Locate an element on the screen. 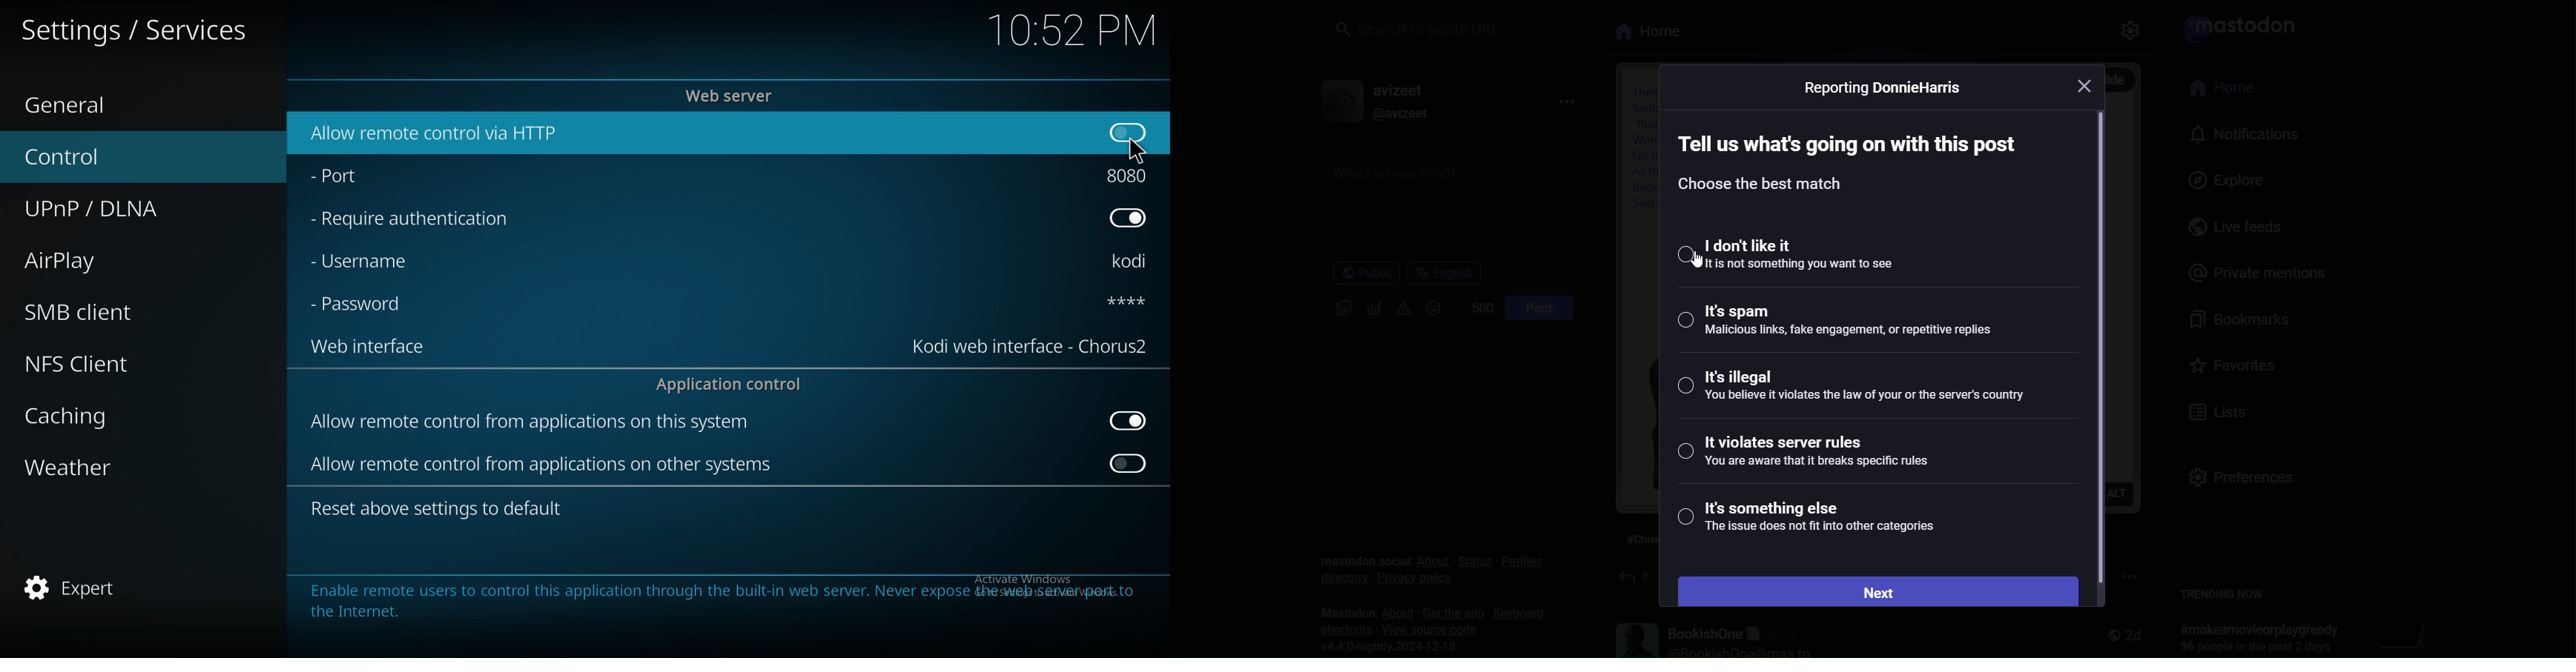 The height and width of the screenshot is (672, 2576). toggle is located at coordinates (1130, 462).